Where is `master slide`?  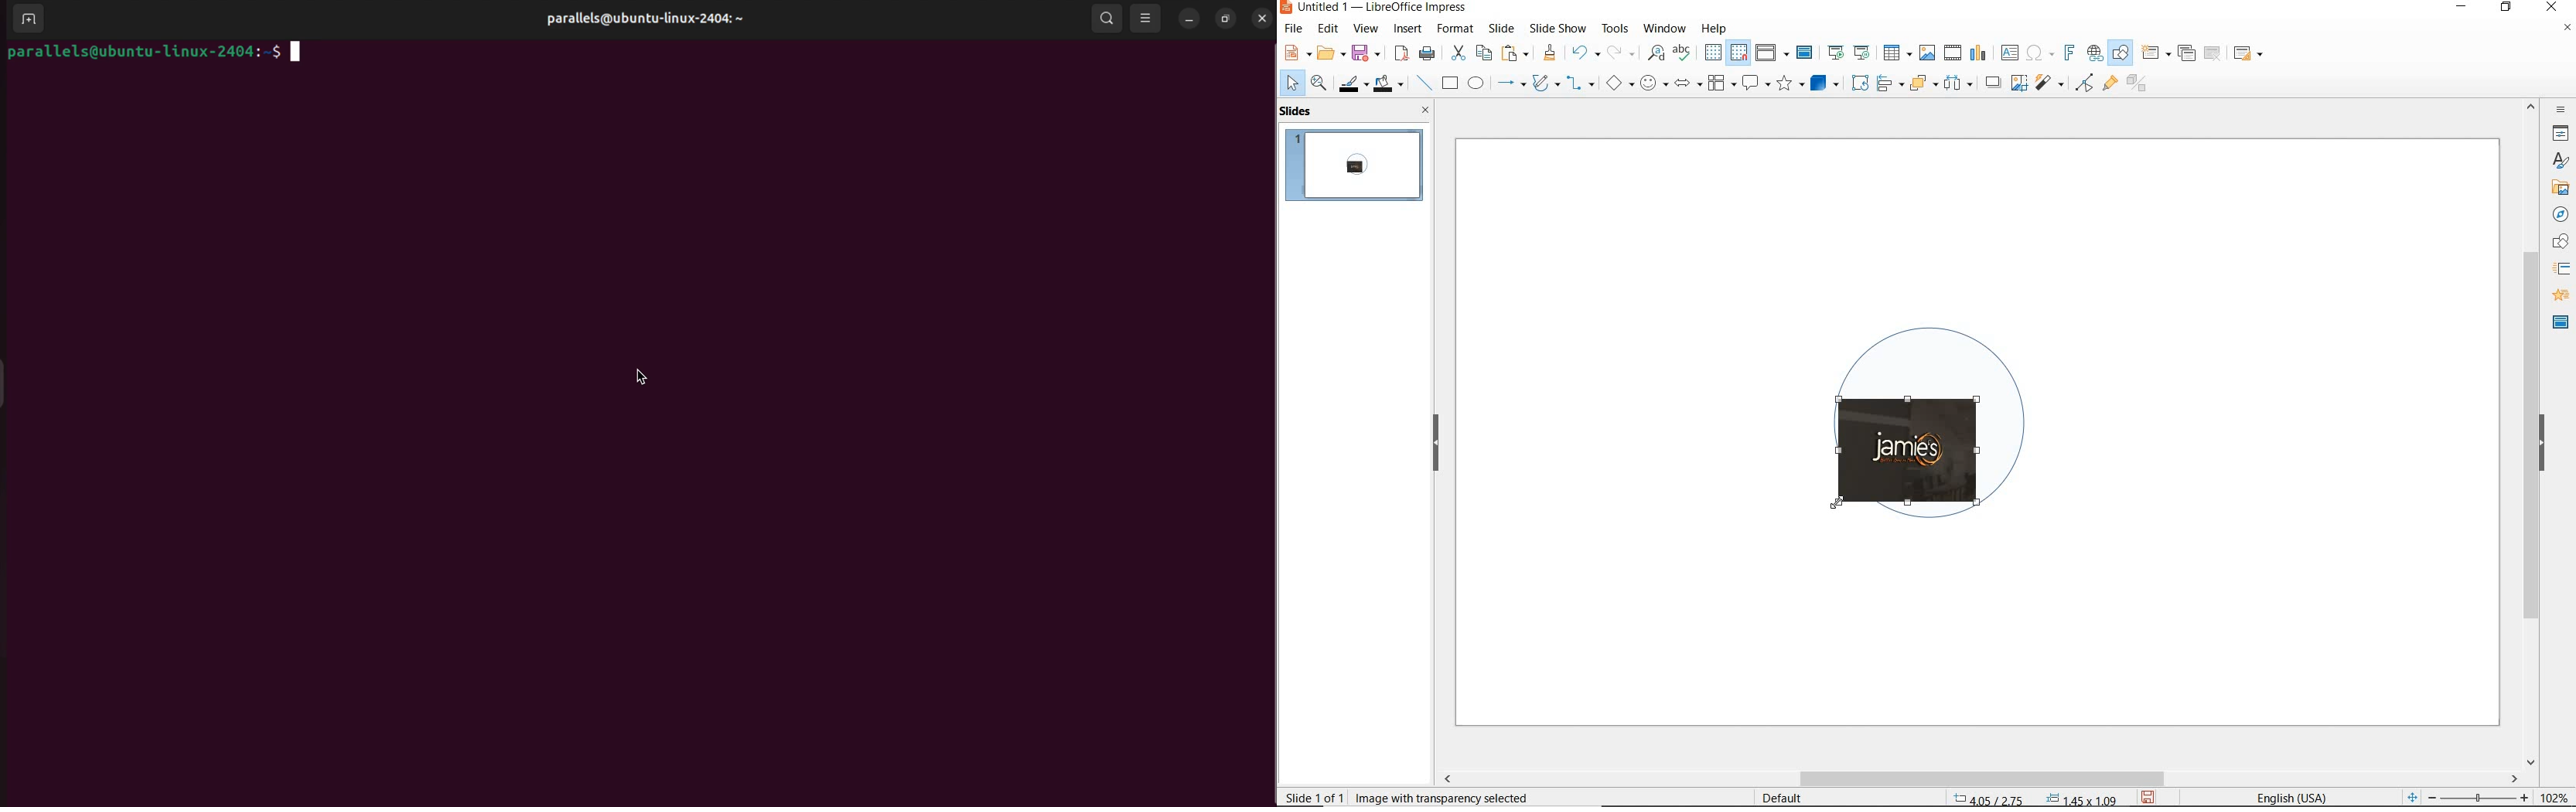
master slide is located at coordinates (1807, 53).